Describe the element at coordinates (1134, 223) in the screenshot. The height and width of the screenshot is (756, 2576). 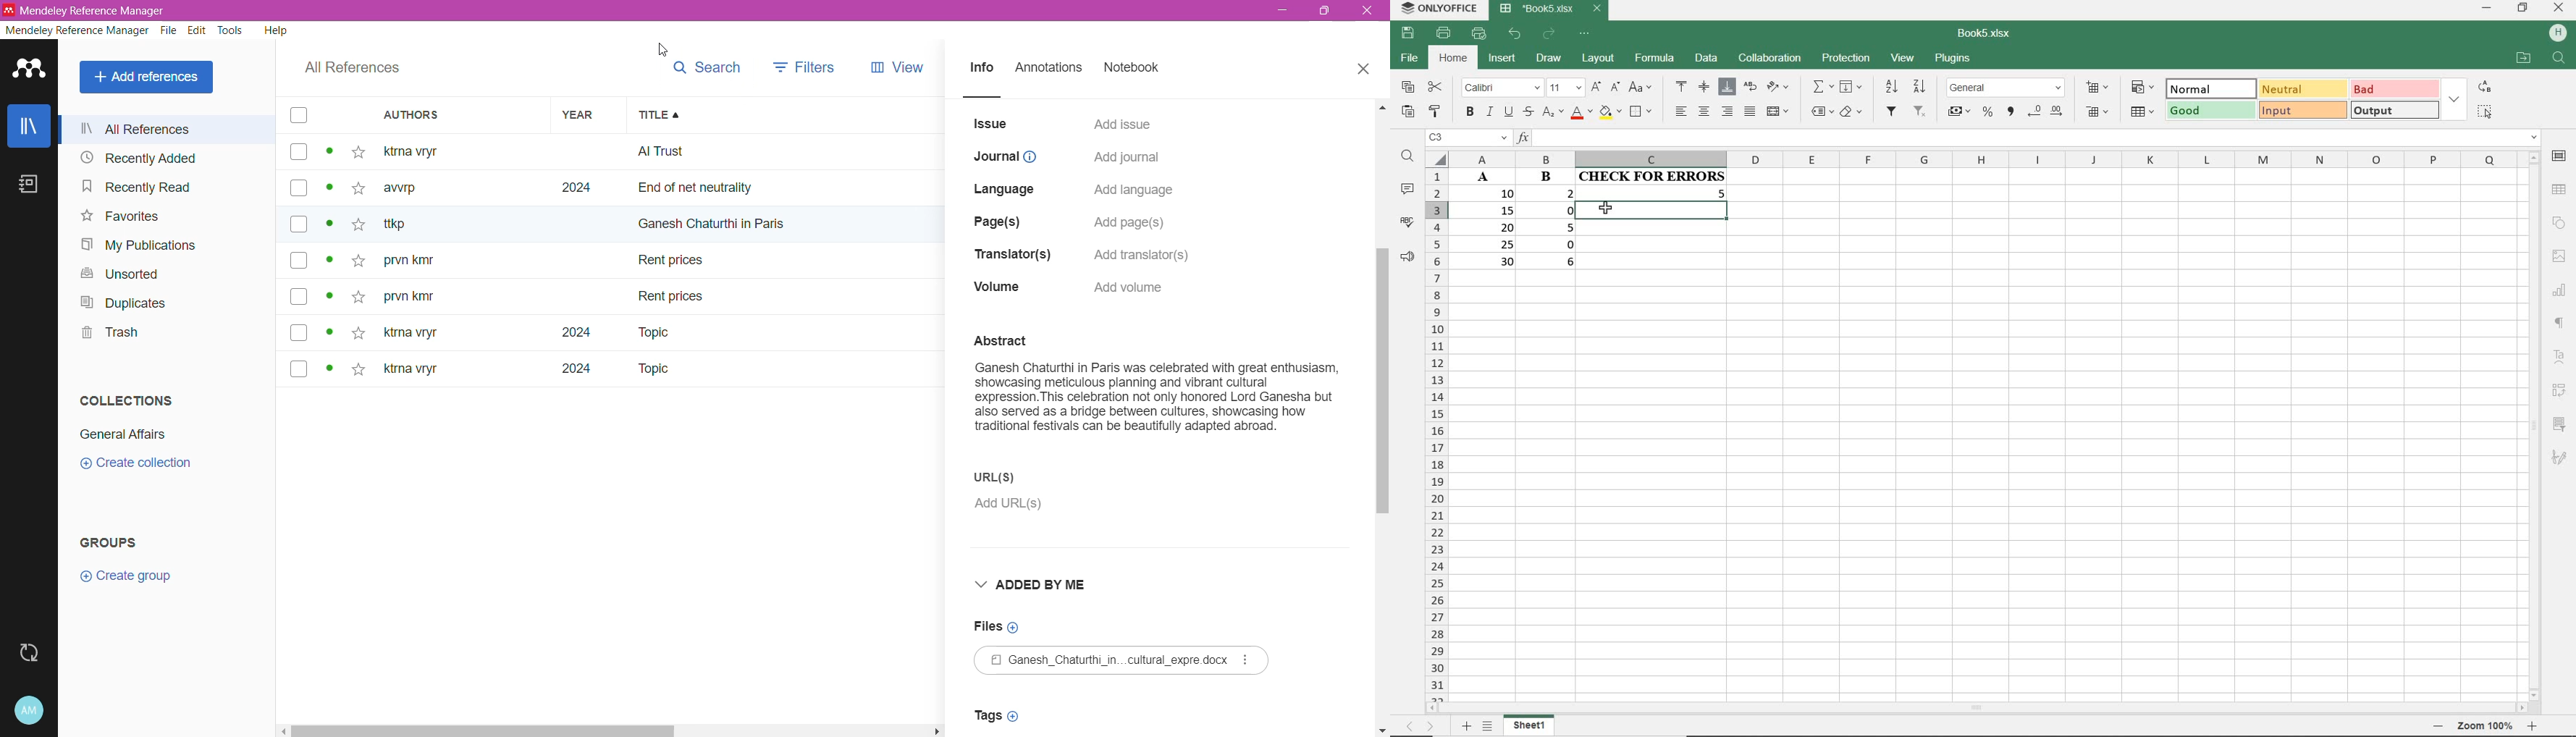
I see `Click to add number of pages` at that location.